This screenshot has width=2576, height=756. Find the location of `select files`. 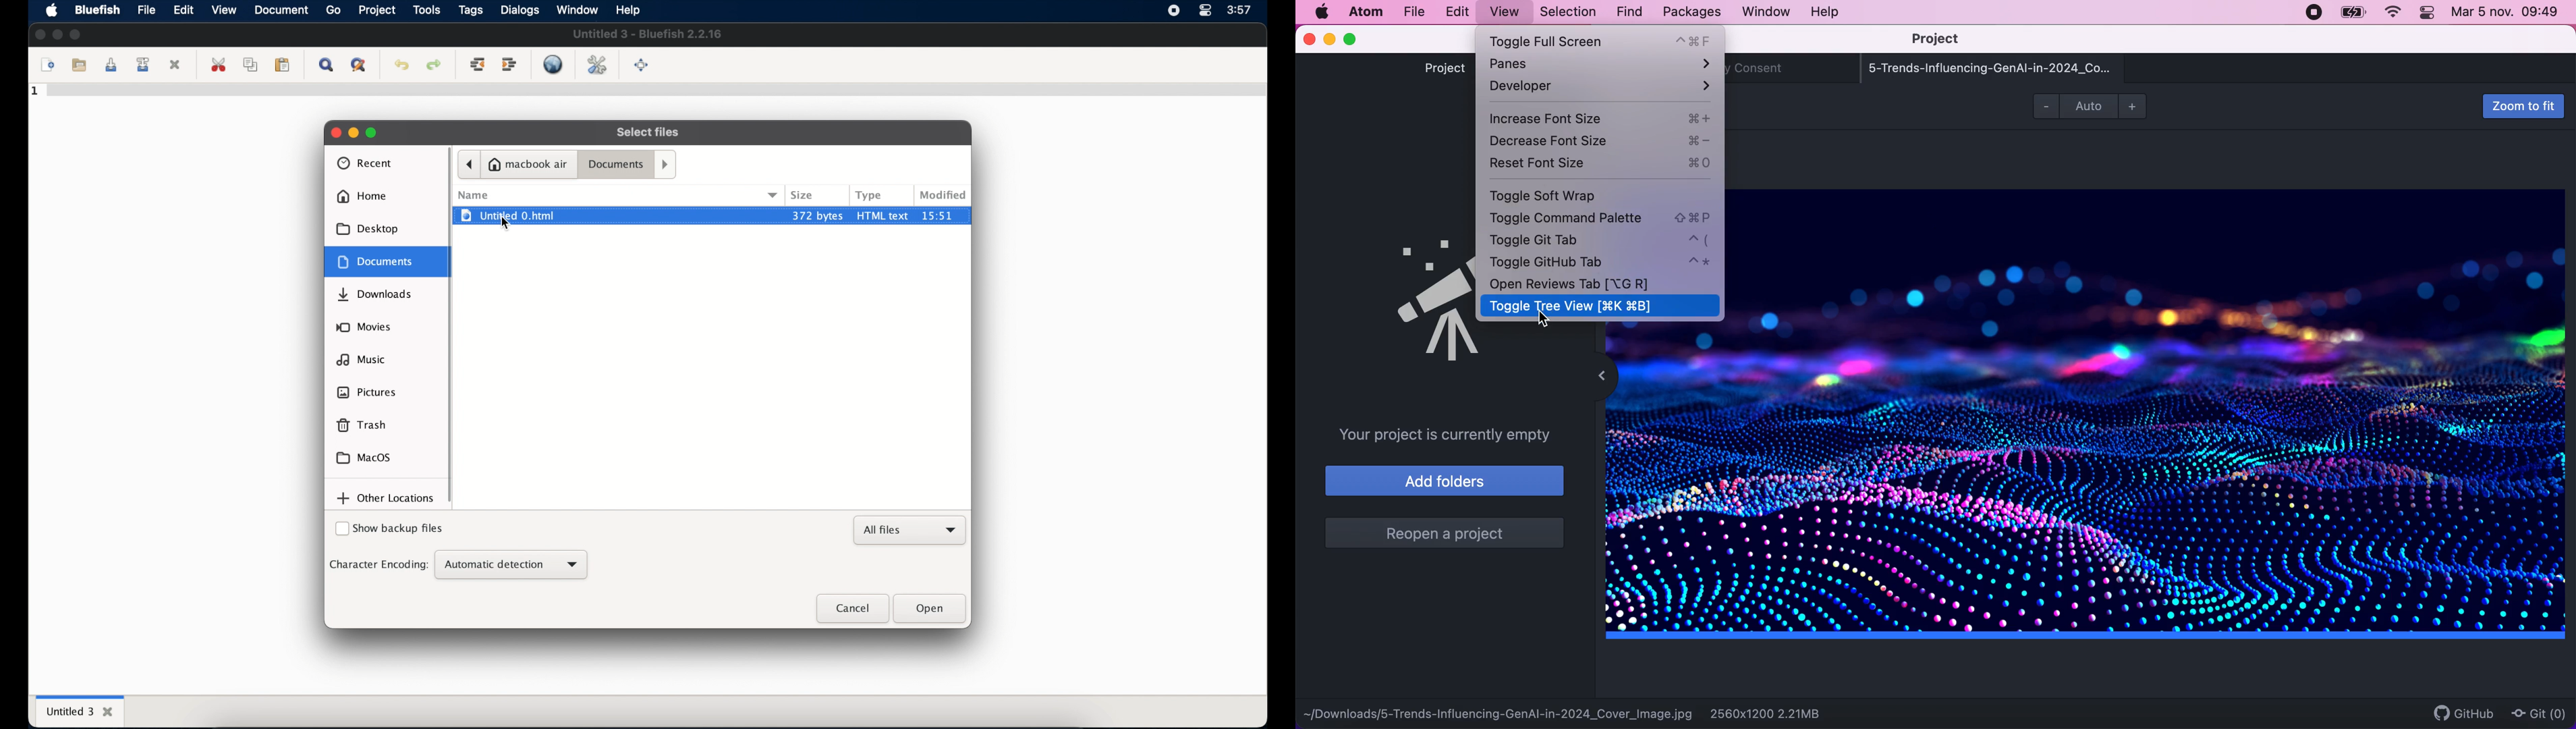

select files is located at coordinates (649, 132).